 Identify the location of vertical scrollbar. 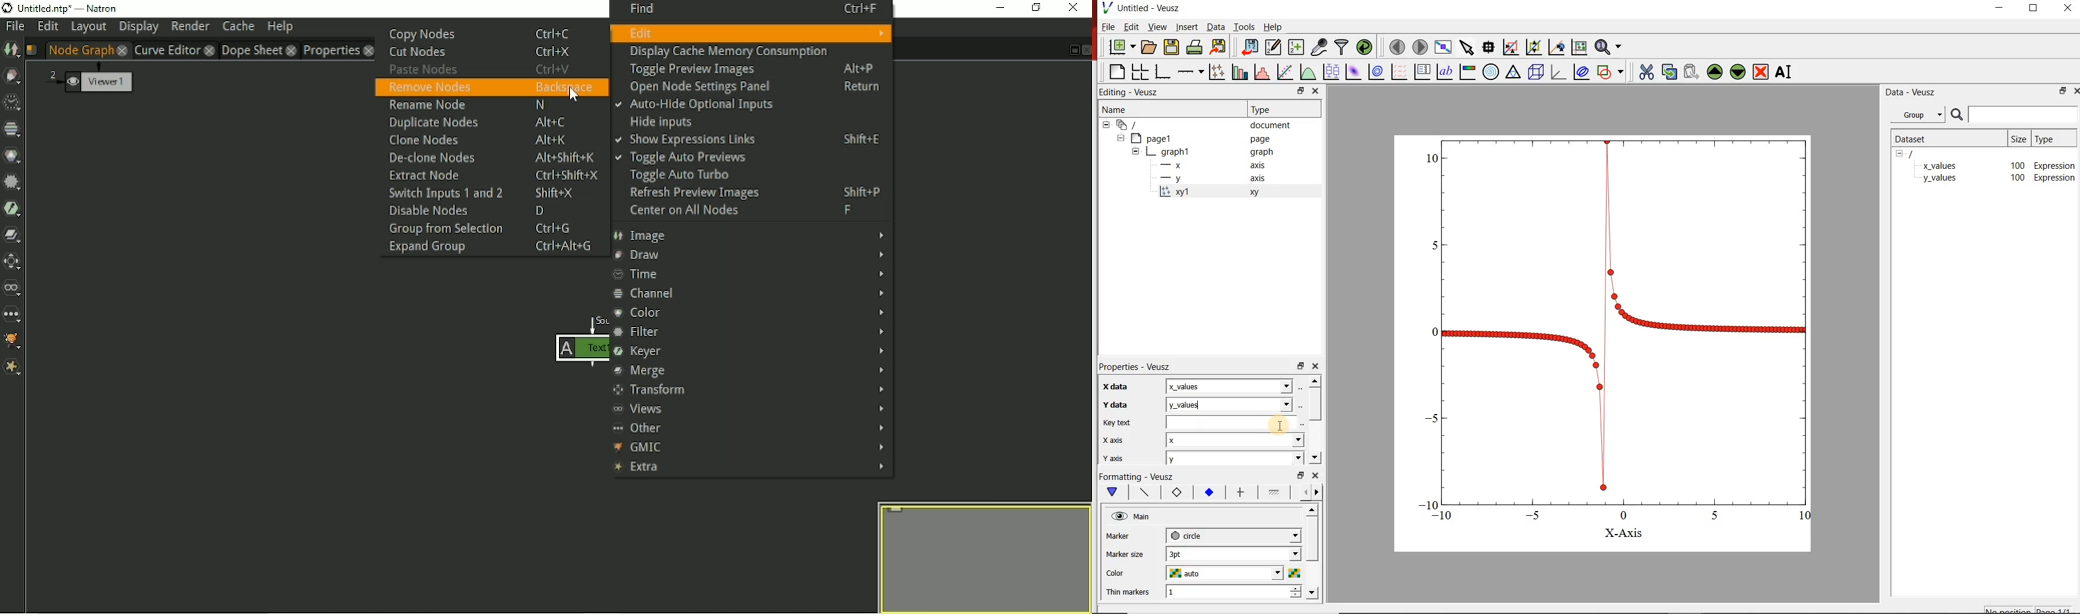
(1315, 404).